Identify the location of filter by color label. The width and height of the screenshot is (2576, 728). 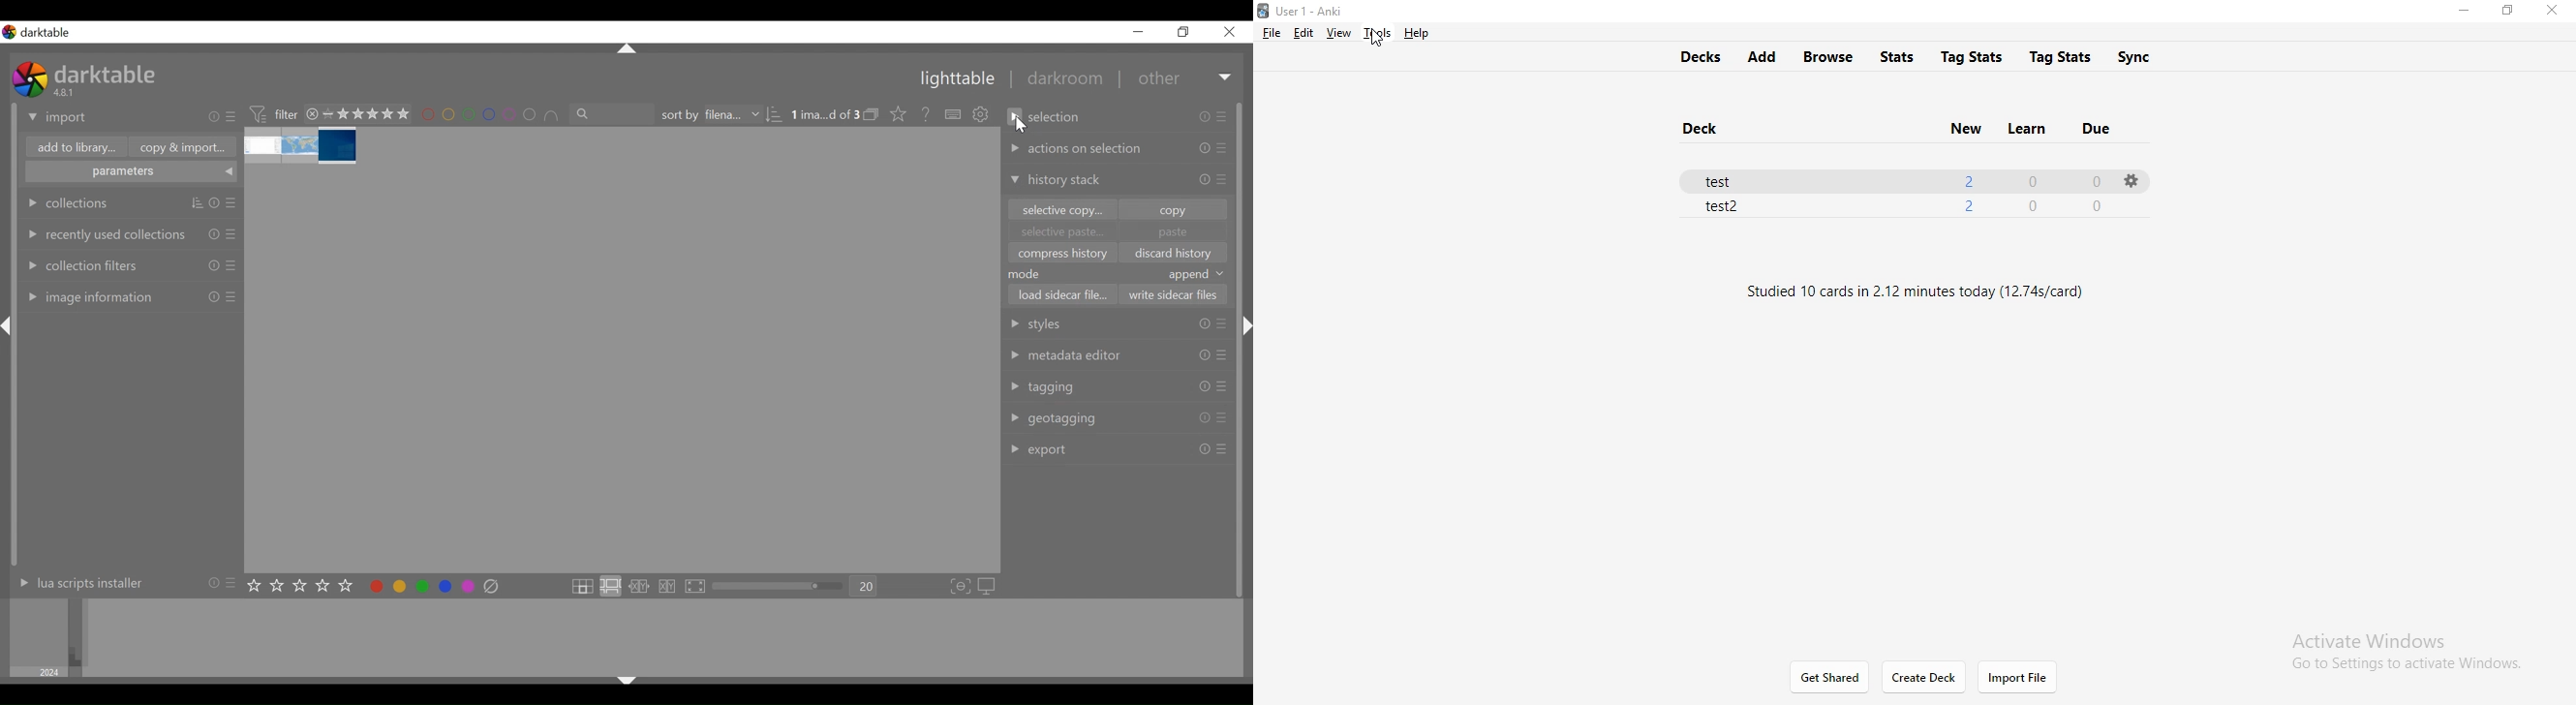
(491, 116).